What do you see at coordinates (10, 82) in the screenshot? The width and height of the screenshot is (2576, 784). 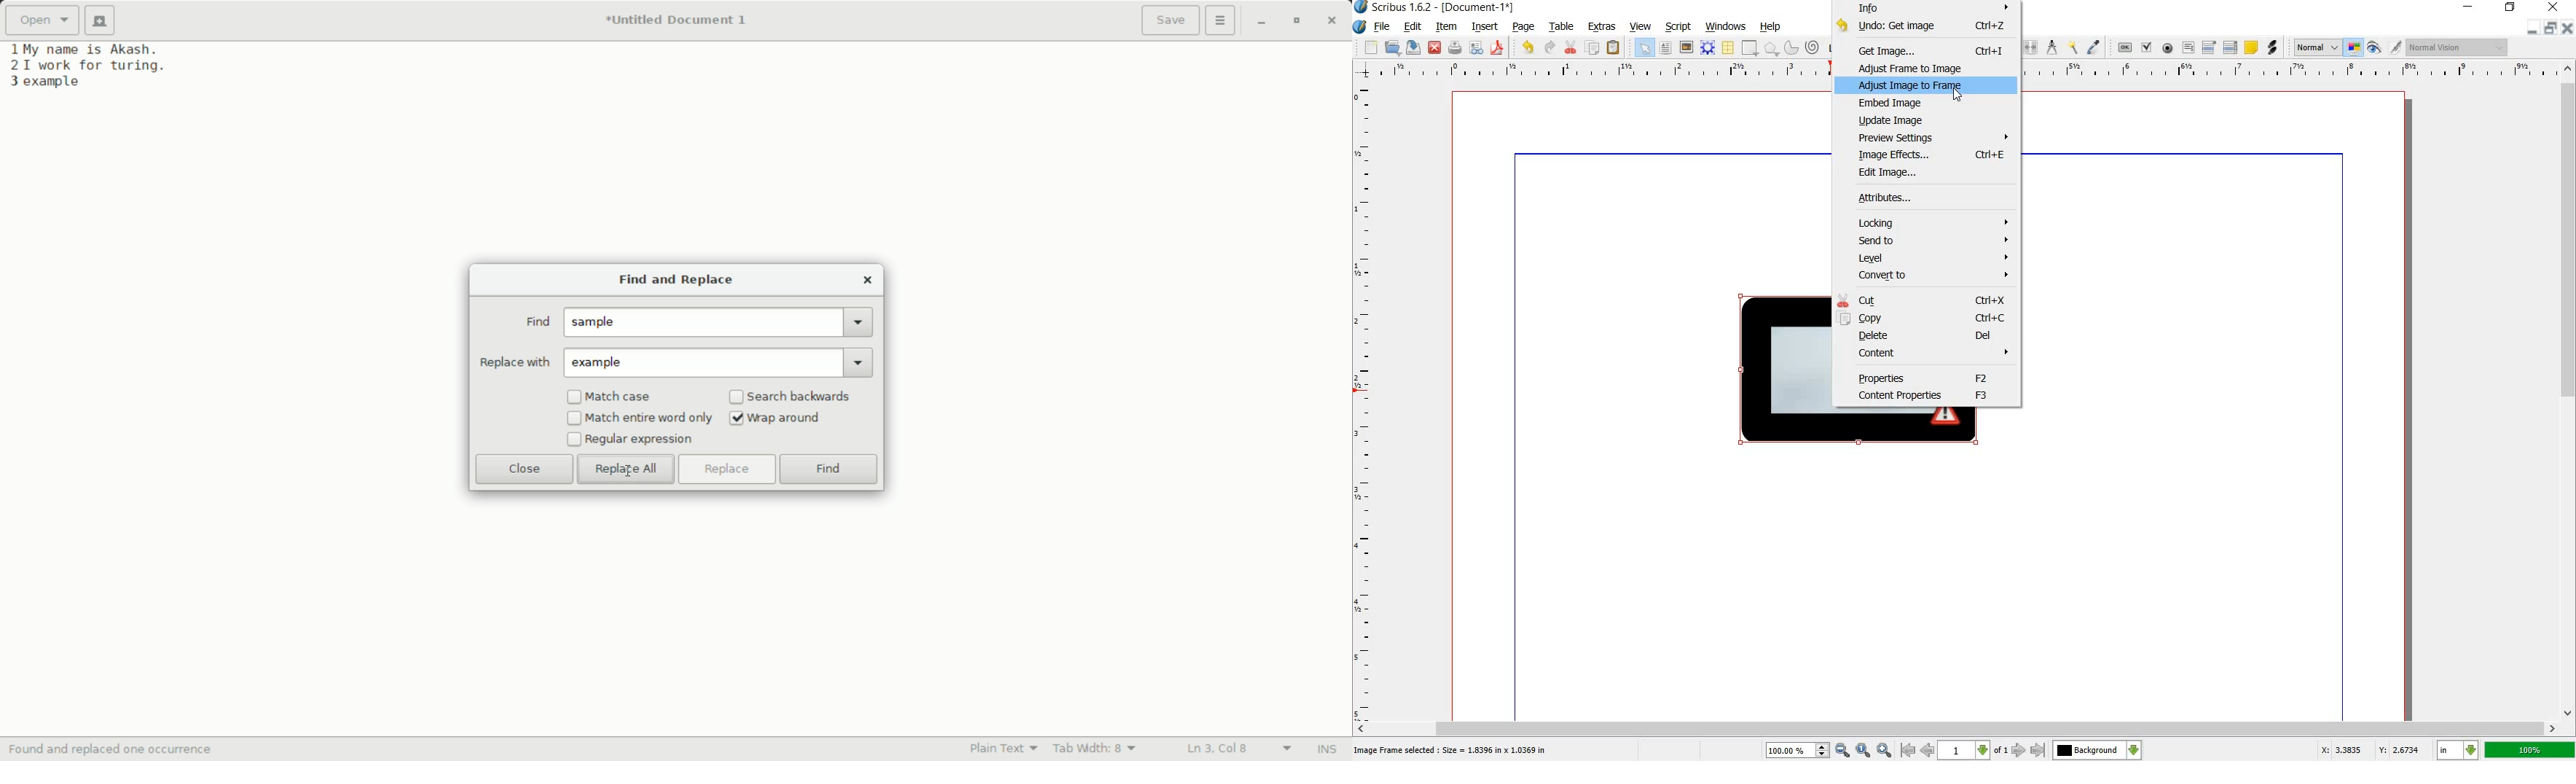 I see `3` at bounding box center [10, 82].